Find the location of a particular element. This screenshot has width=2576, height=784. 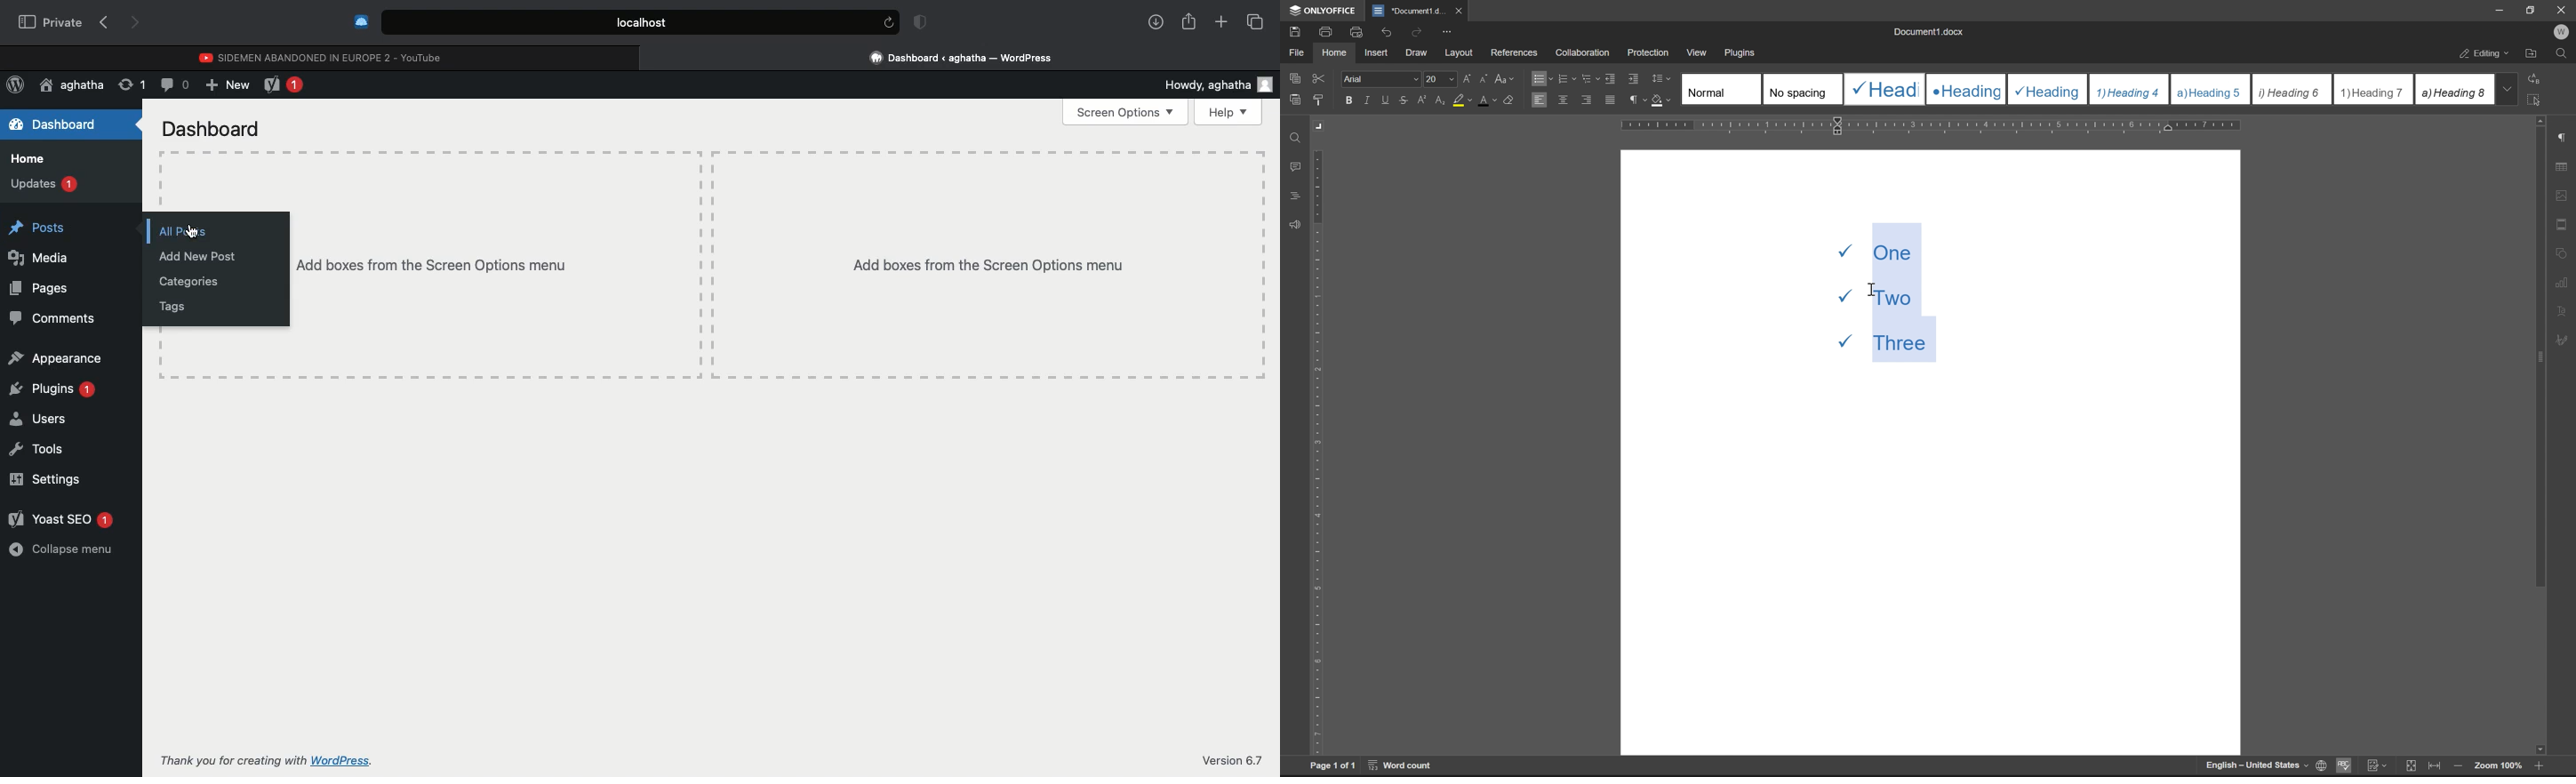

select all is located at coordinates (2537, 99).